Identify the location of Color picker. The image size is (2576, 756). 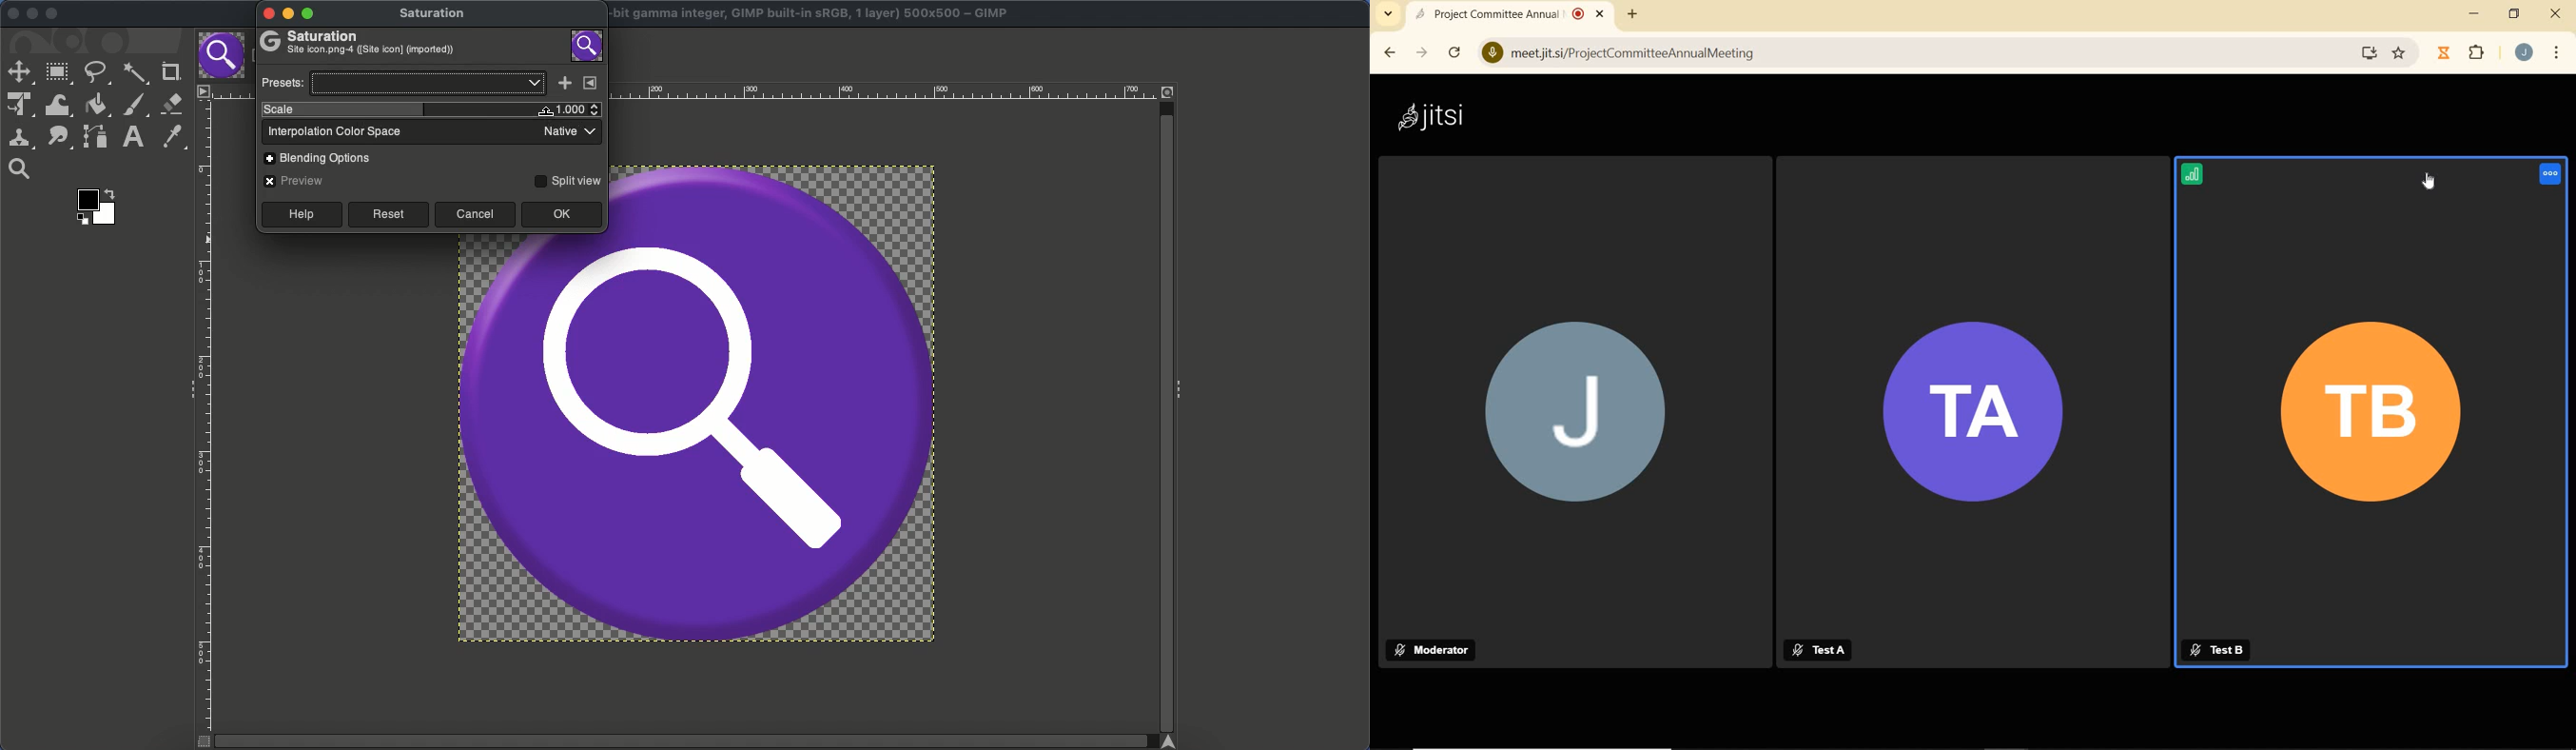
(171, 137).